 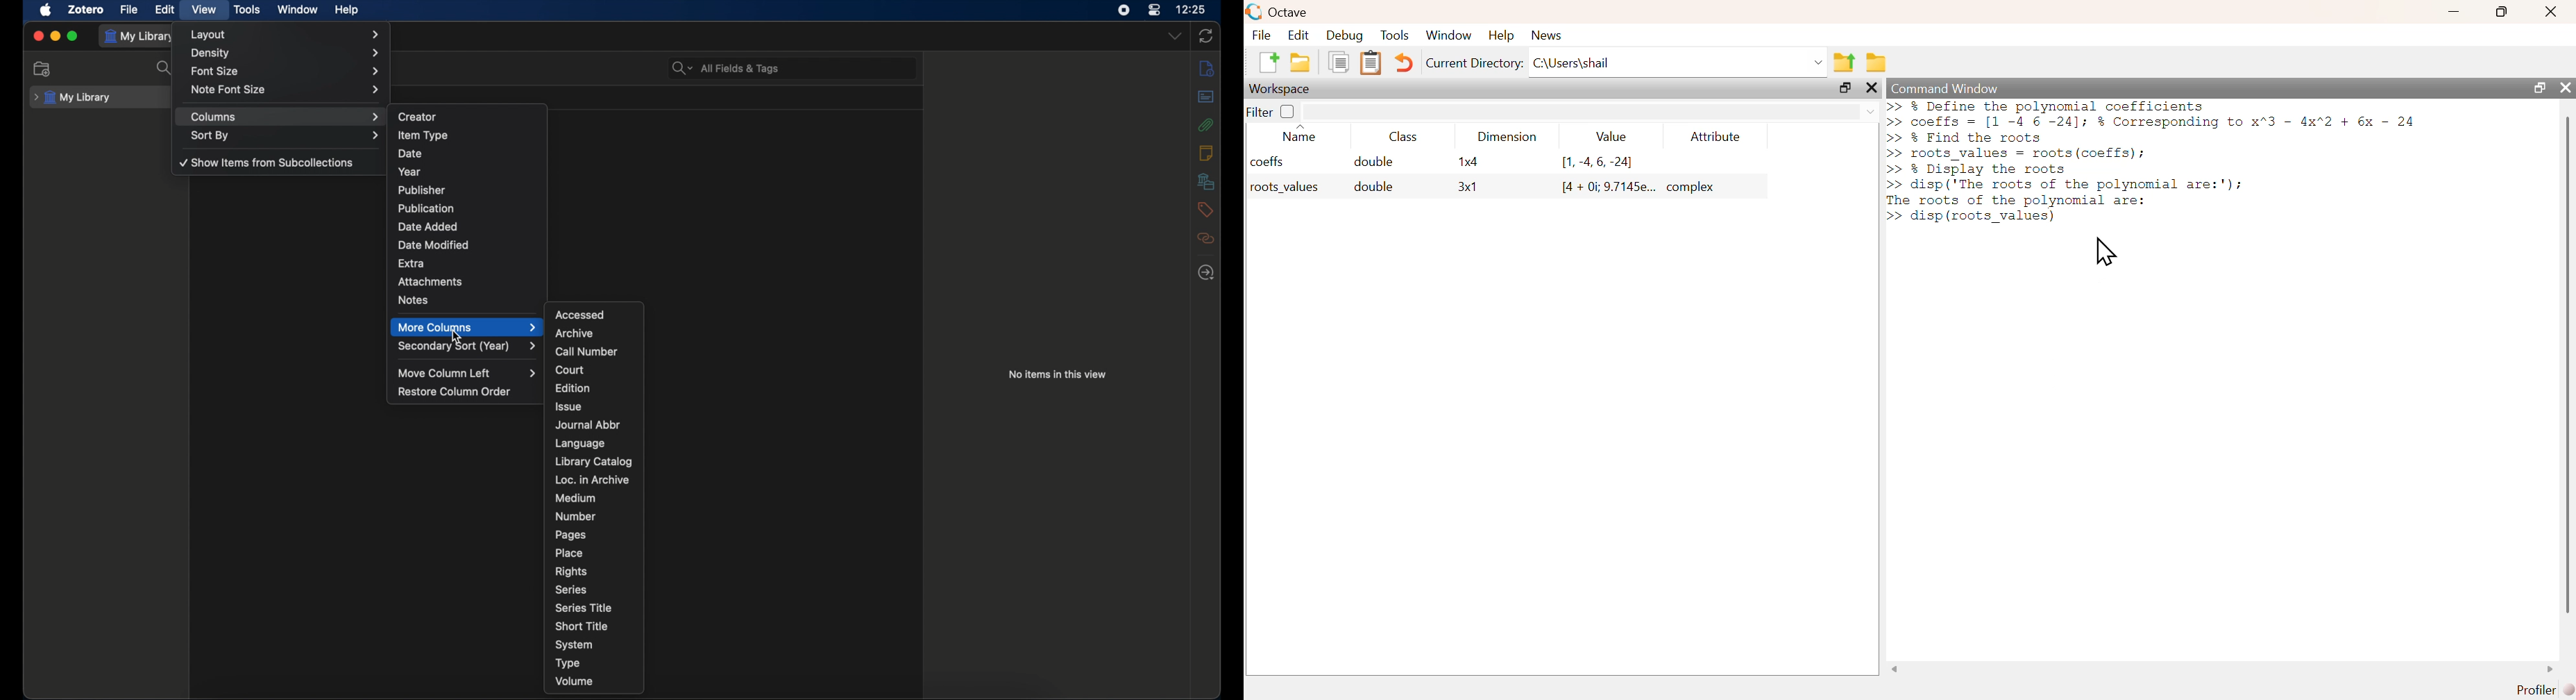 What do you see at coordinates (1873, 88) in the screenshot?
I see `close` at bounding box center [1873, 88].